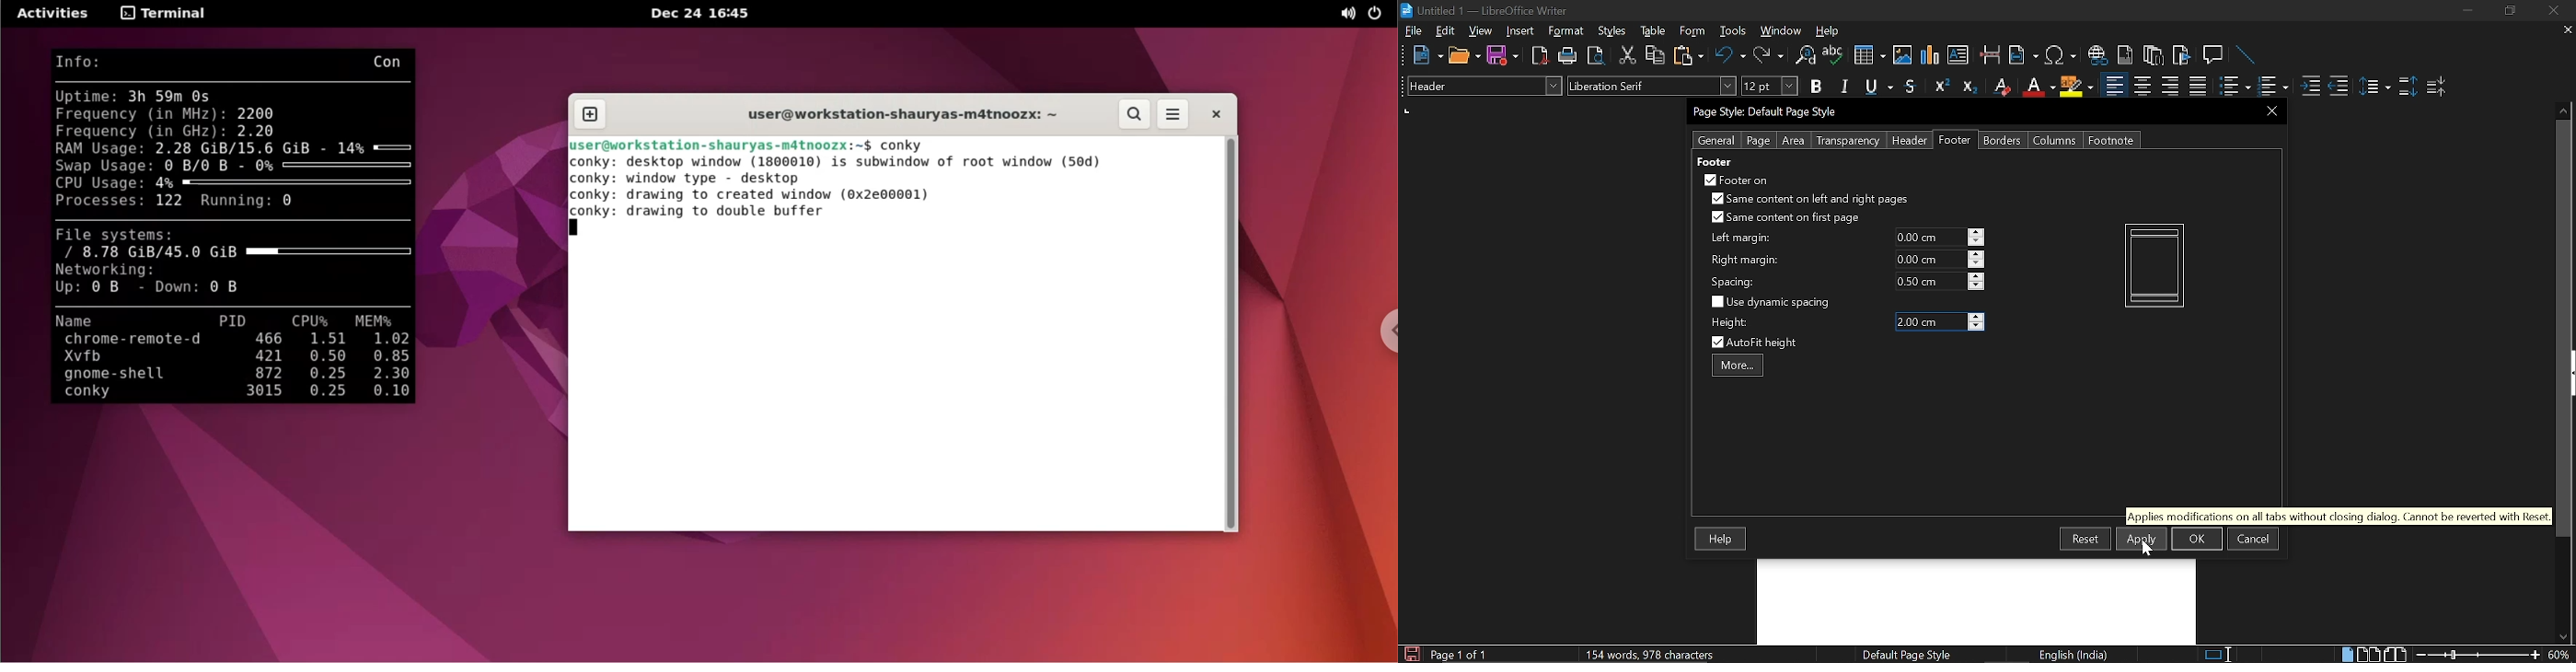 The height and width of the screenshot is (672, 2576). Describe the element at coordinates (1484, 11) in the screenshot. I see `Current window` at that location.